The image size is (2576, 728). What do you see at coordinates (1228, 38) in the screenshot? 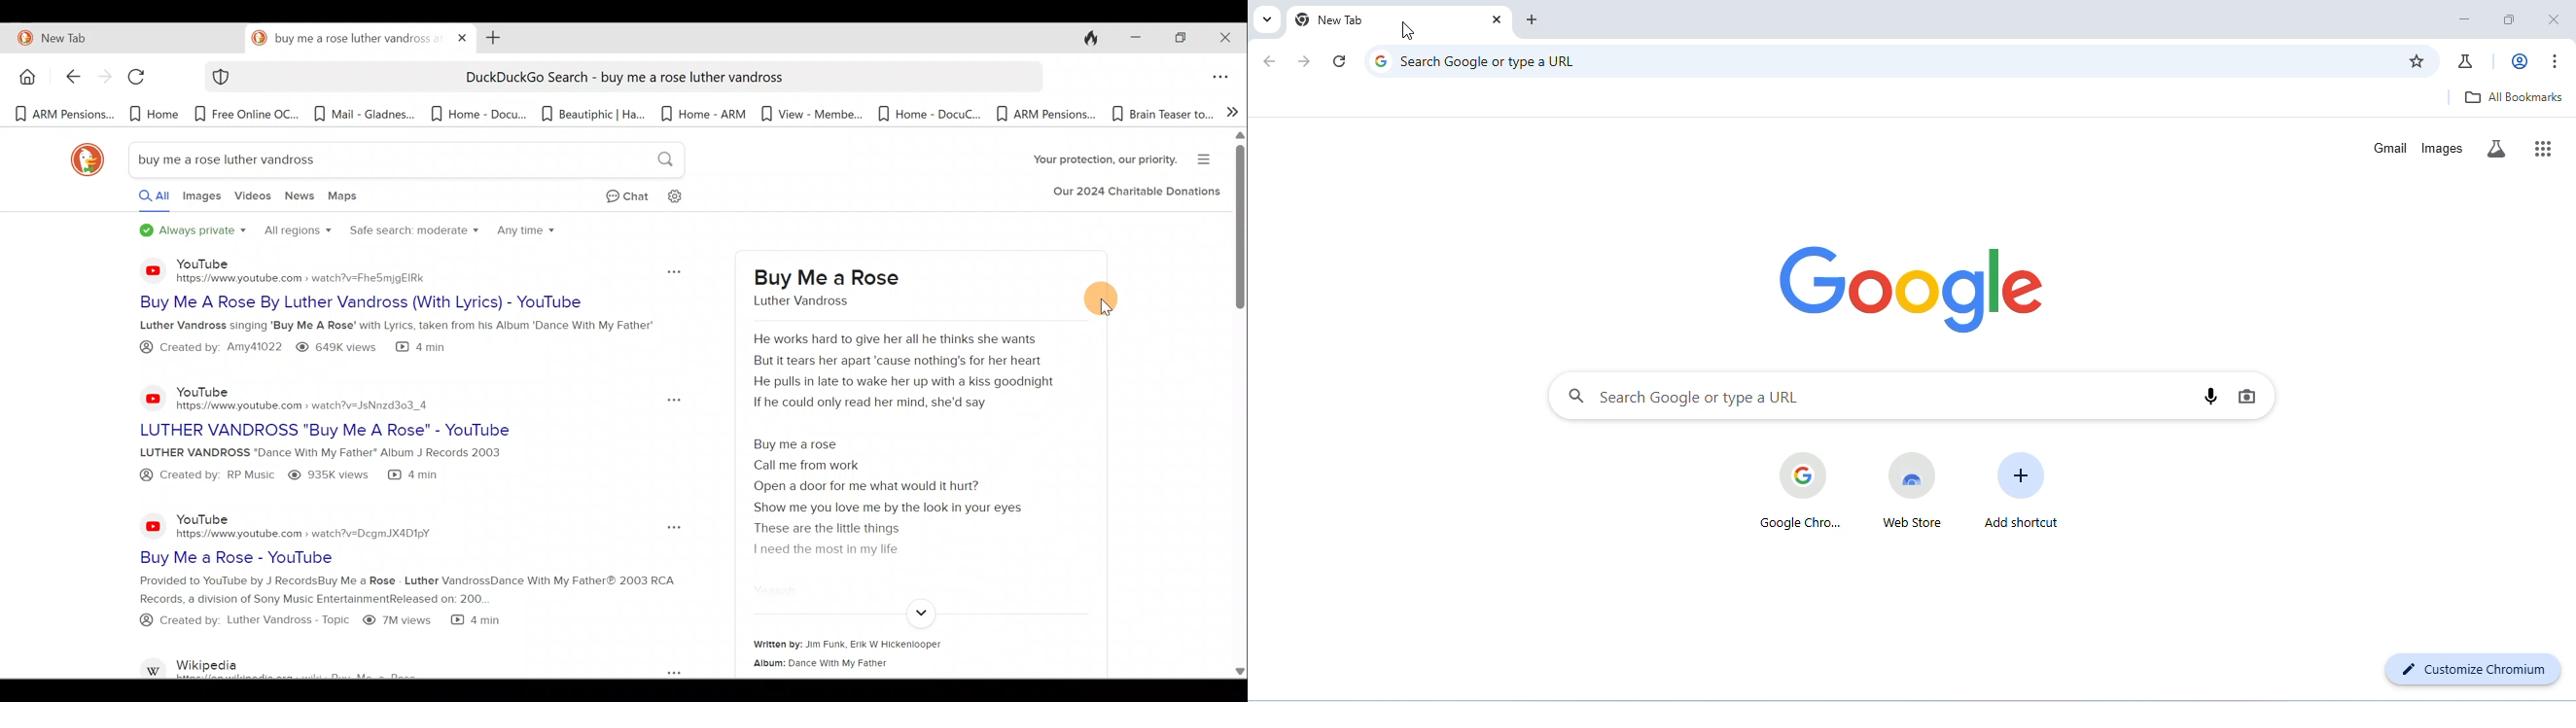
I see `Close window` at bounding box center [1228, 38].